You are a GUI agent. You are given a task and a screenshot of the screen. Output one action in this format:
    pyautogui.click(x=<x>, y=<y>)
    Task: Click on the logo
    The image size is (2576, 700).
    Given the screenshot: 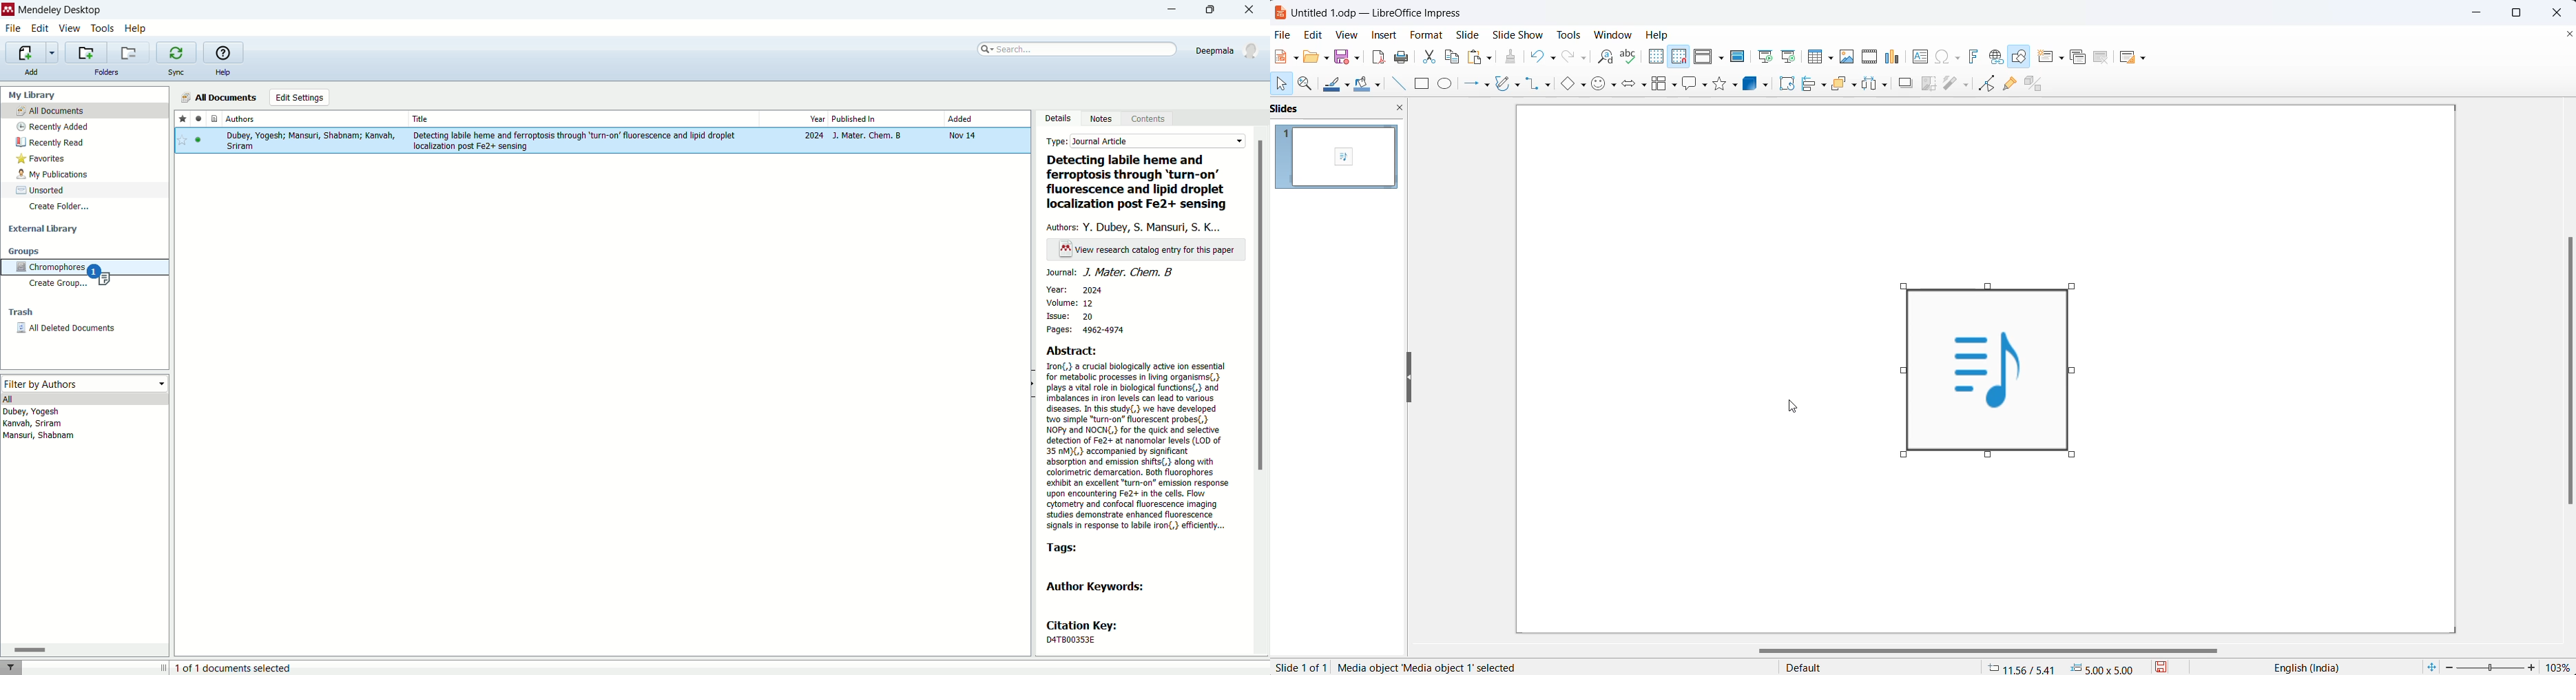 What is the action you would take?
    pyautogui.click(x=1280, y=13)
    